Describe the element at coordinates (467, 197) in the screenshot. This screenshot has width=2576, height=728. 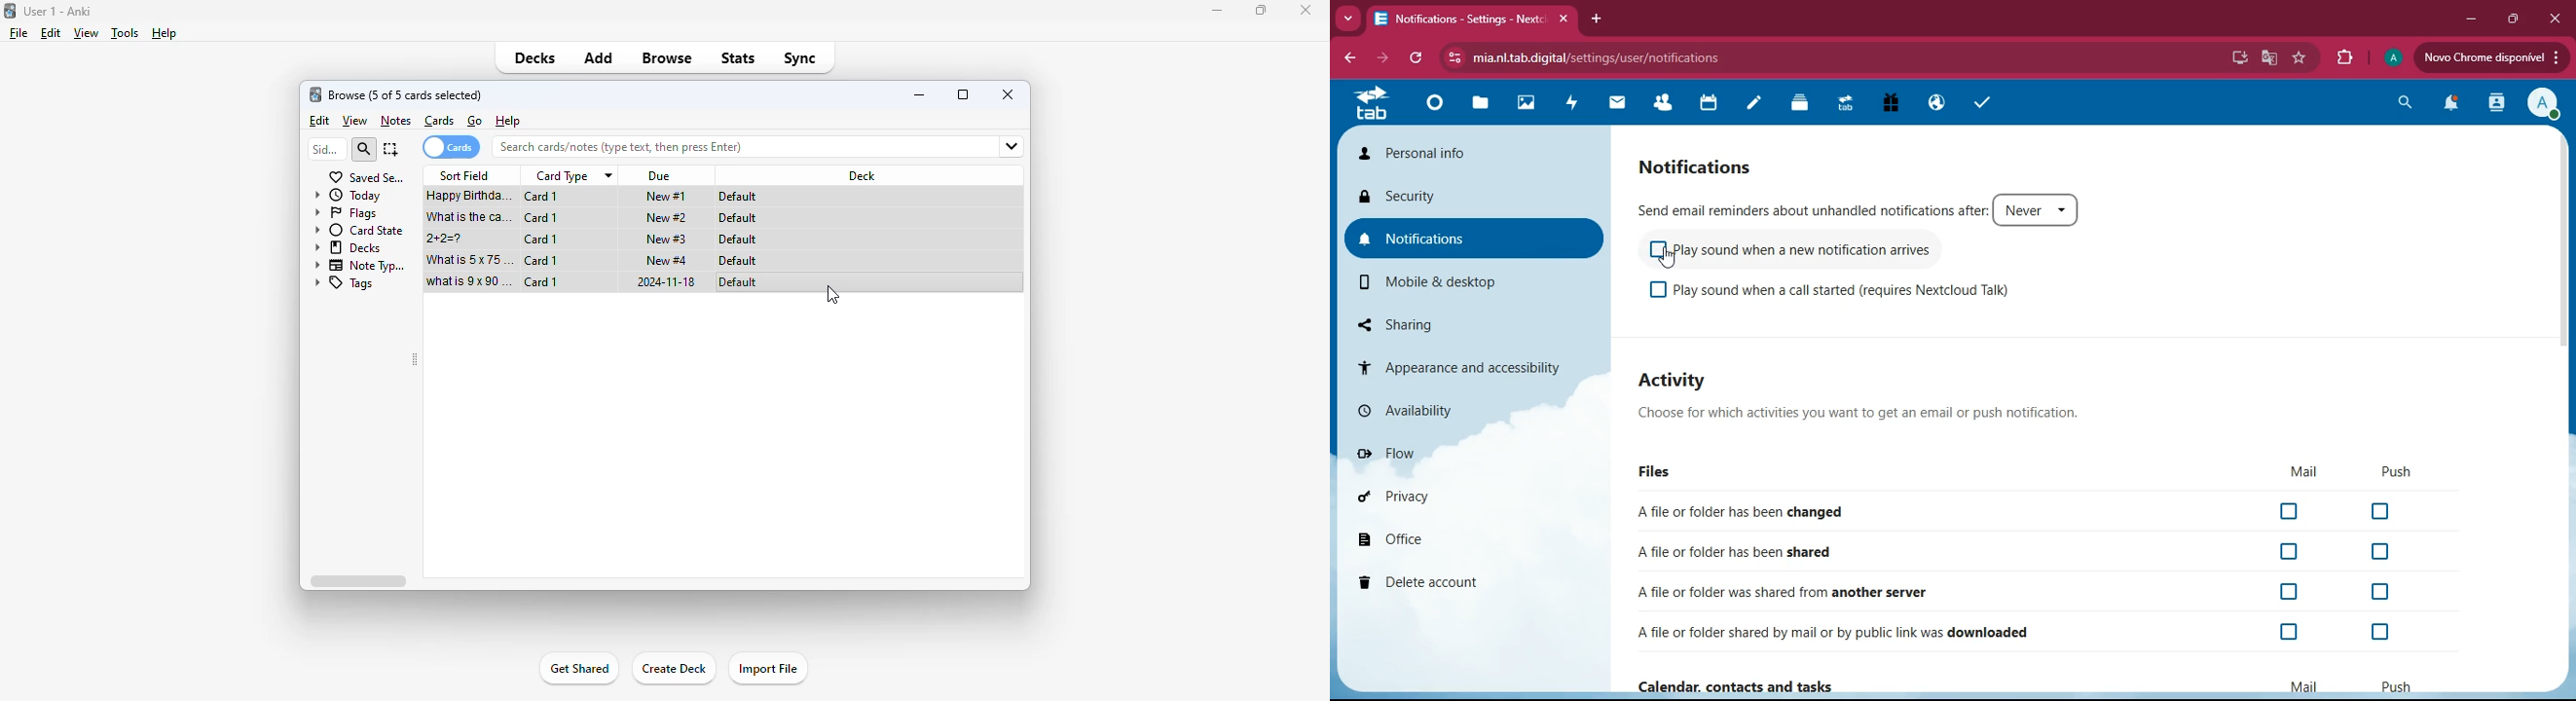
I see `happy birthday song!!!.mp3` at that location.